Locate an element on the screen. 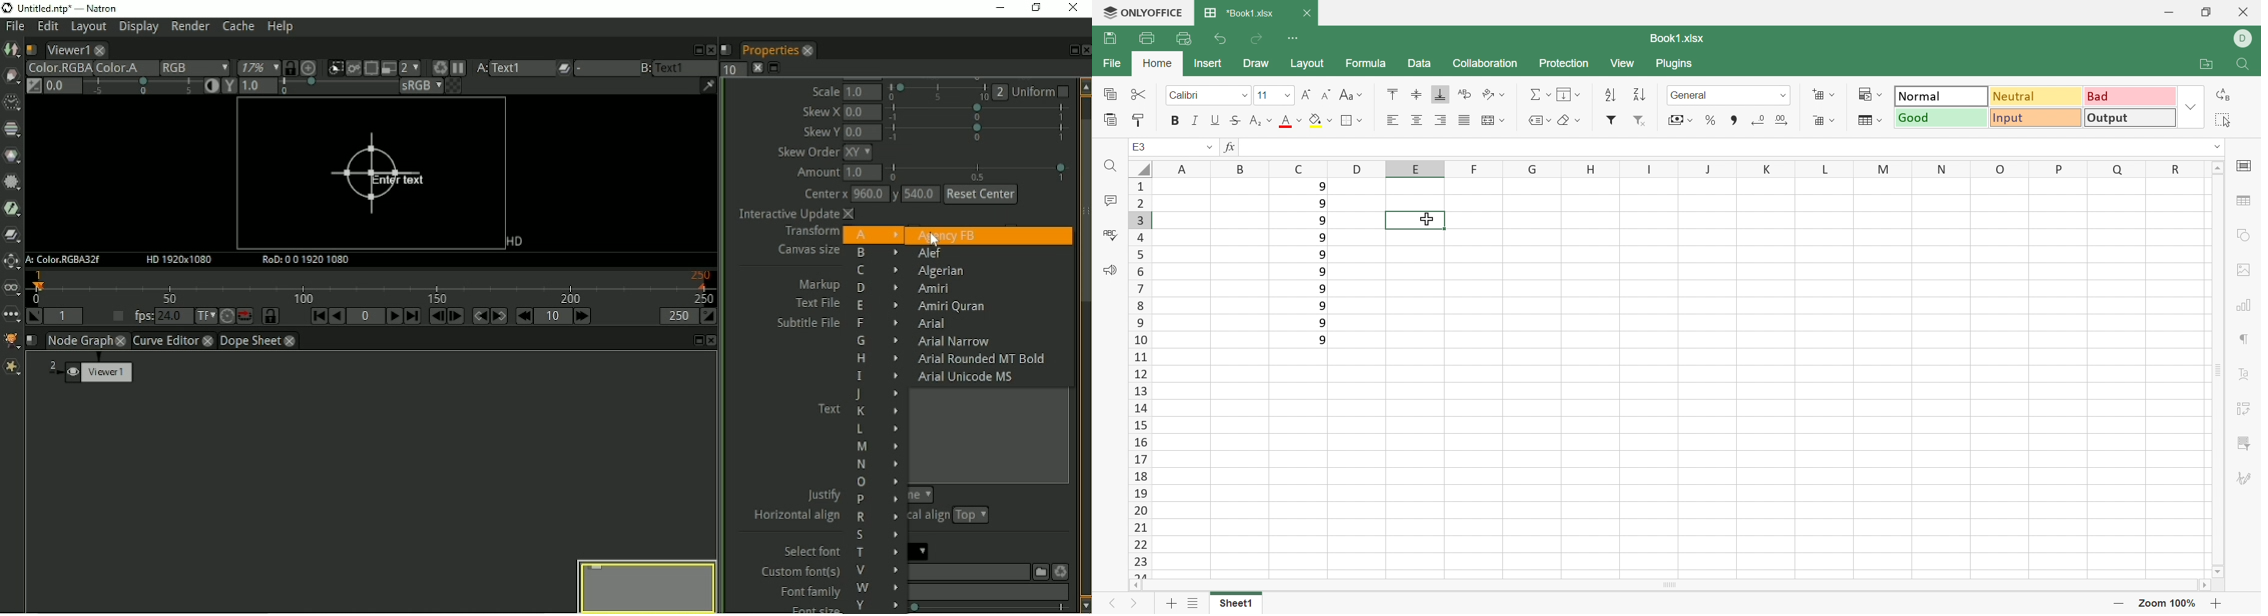 Image resolution: width=2268 pixels, height=616 pixels. Row numbers is located at coordinates (1139, 378).